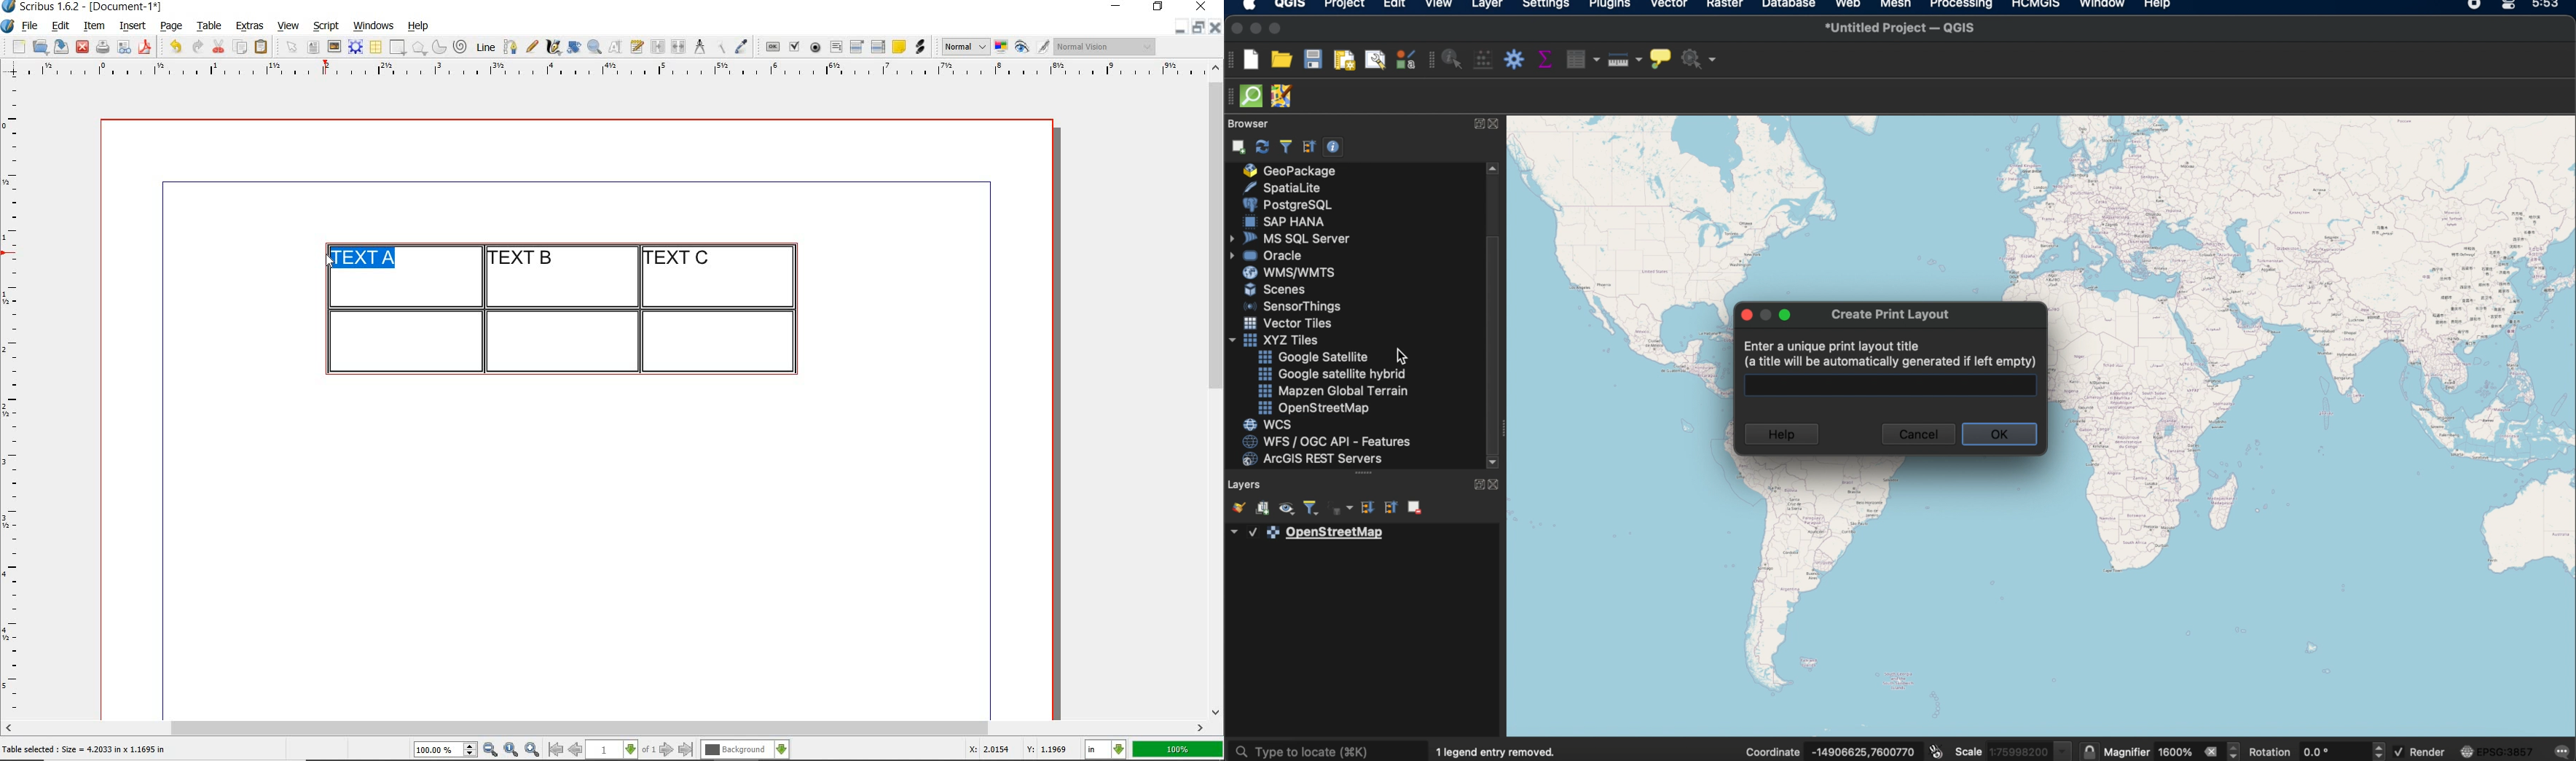 Image resolution: width=2576 pixels, height=784 pixels. Describe the element at coordinates (720, 47) in the screenshot. I see `copy item properties` at that location.